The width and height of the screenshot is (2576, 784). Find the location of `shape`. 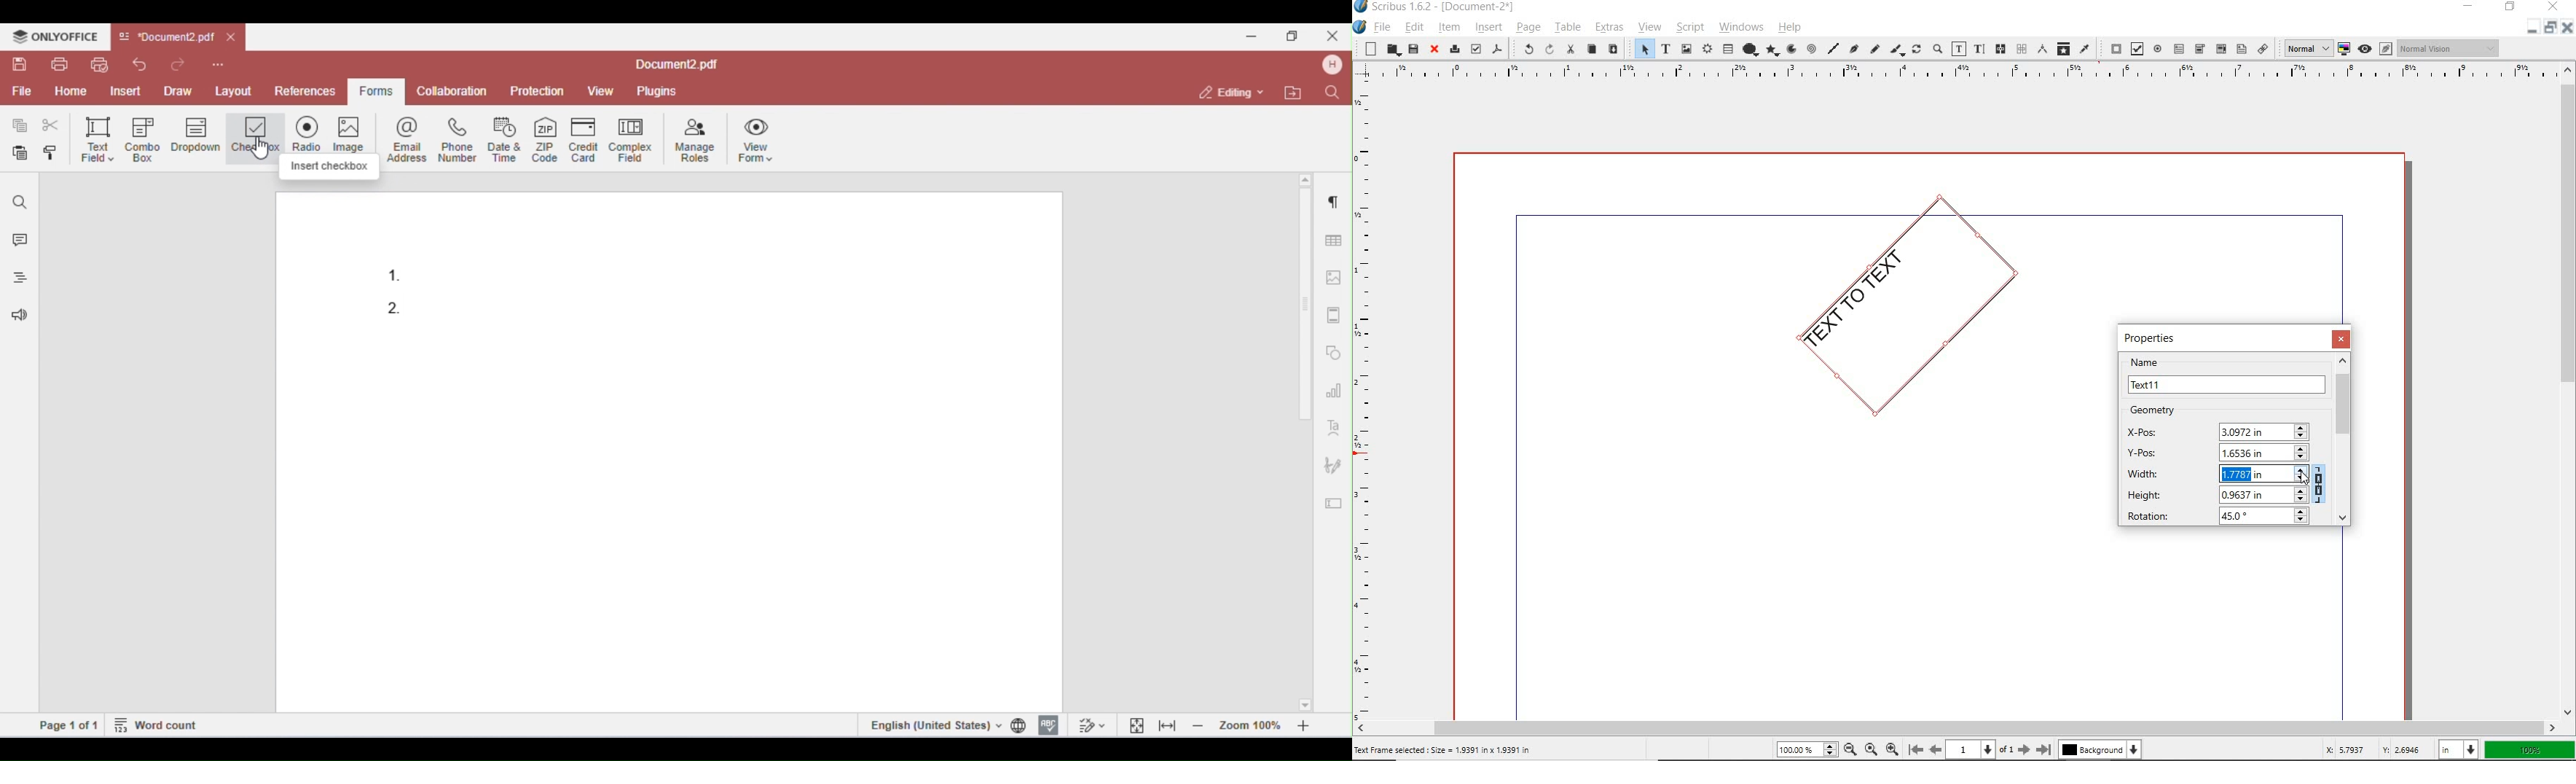

shape is located at coordinates (1750, 48).